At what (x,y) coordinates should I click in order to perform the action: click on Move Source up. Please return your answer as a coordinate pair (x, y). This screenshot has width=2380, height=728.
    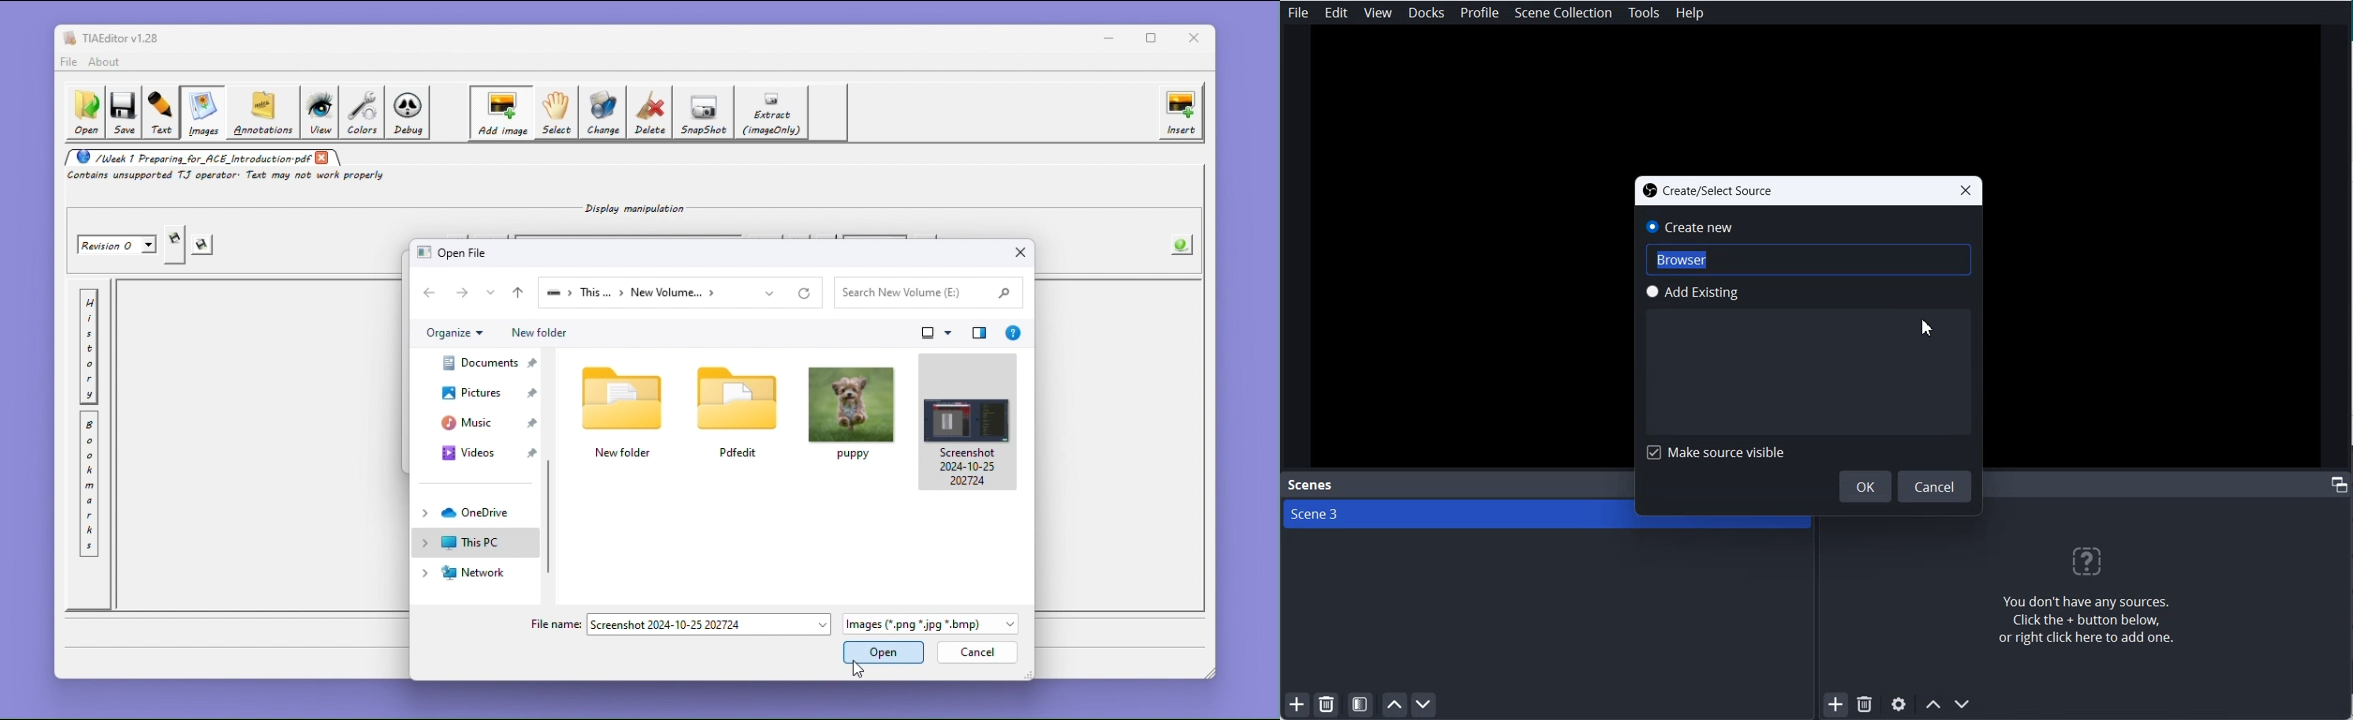
    Looking at the image, I should click on (1933, 704).